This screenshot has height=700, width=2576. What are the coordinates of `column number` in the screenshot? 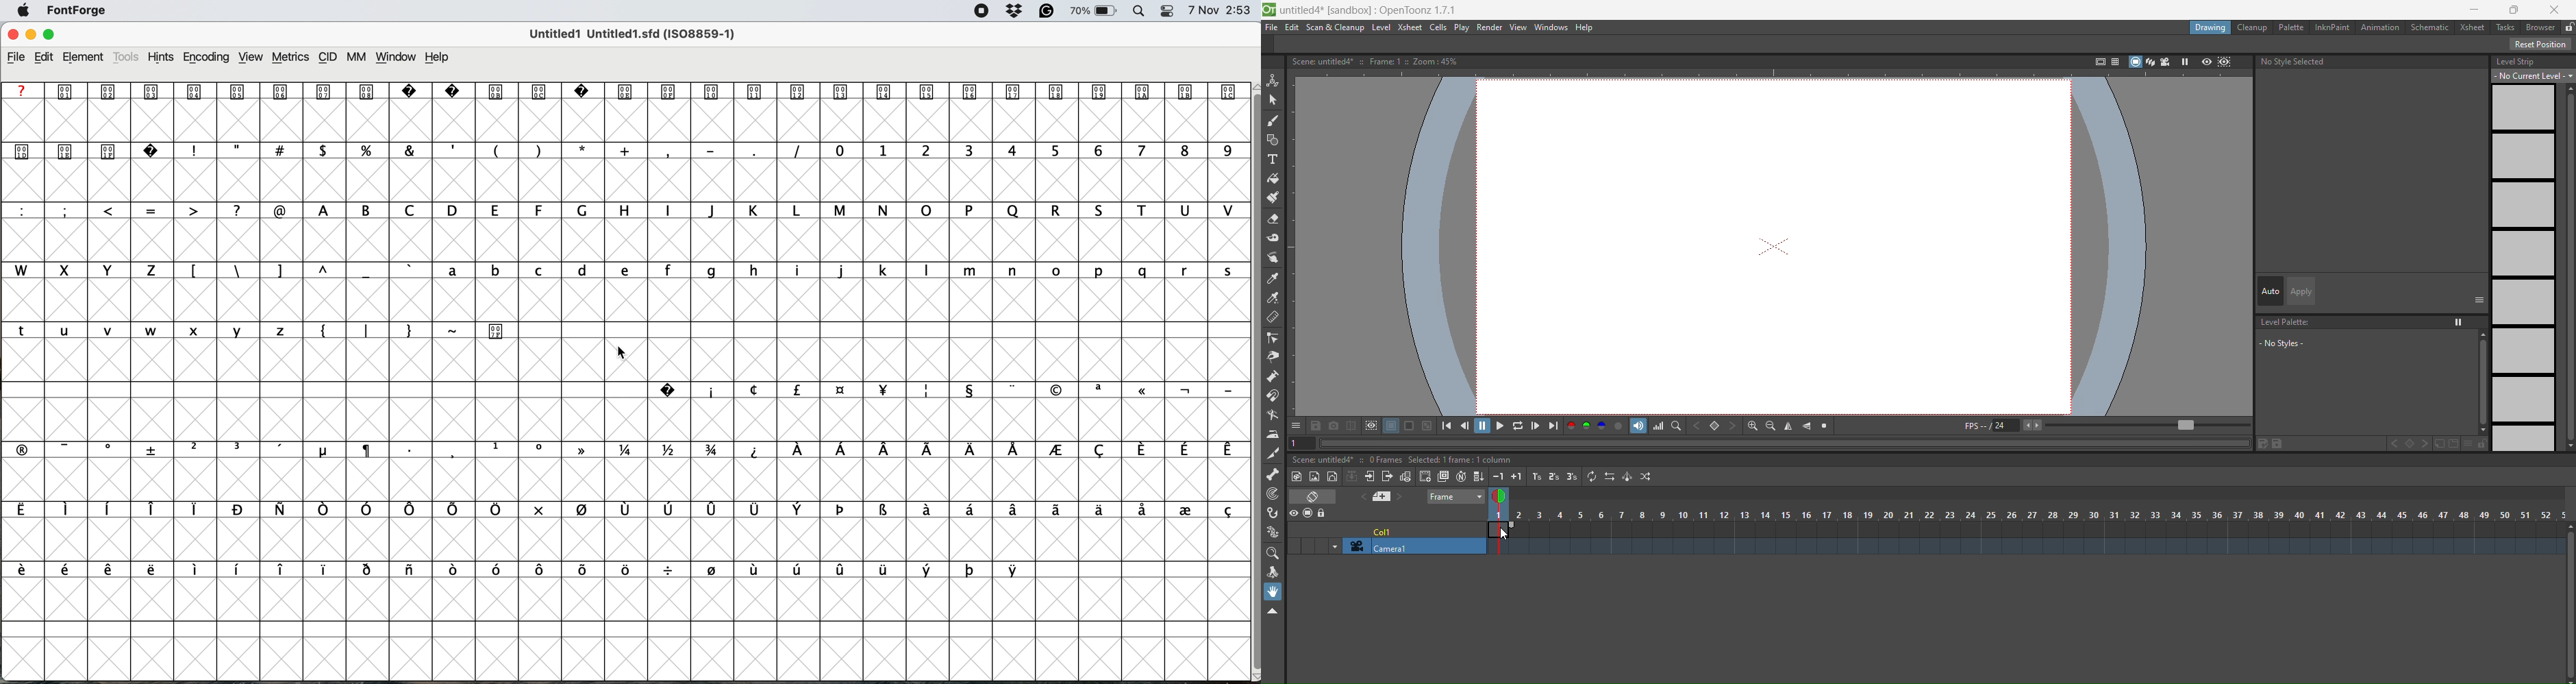 It's located at (2028, 516).